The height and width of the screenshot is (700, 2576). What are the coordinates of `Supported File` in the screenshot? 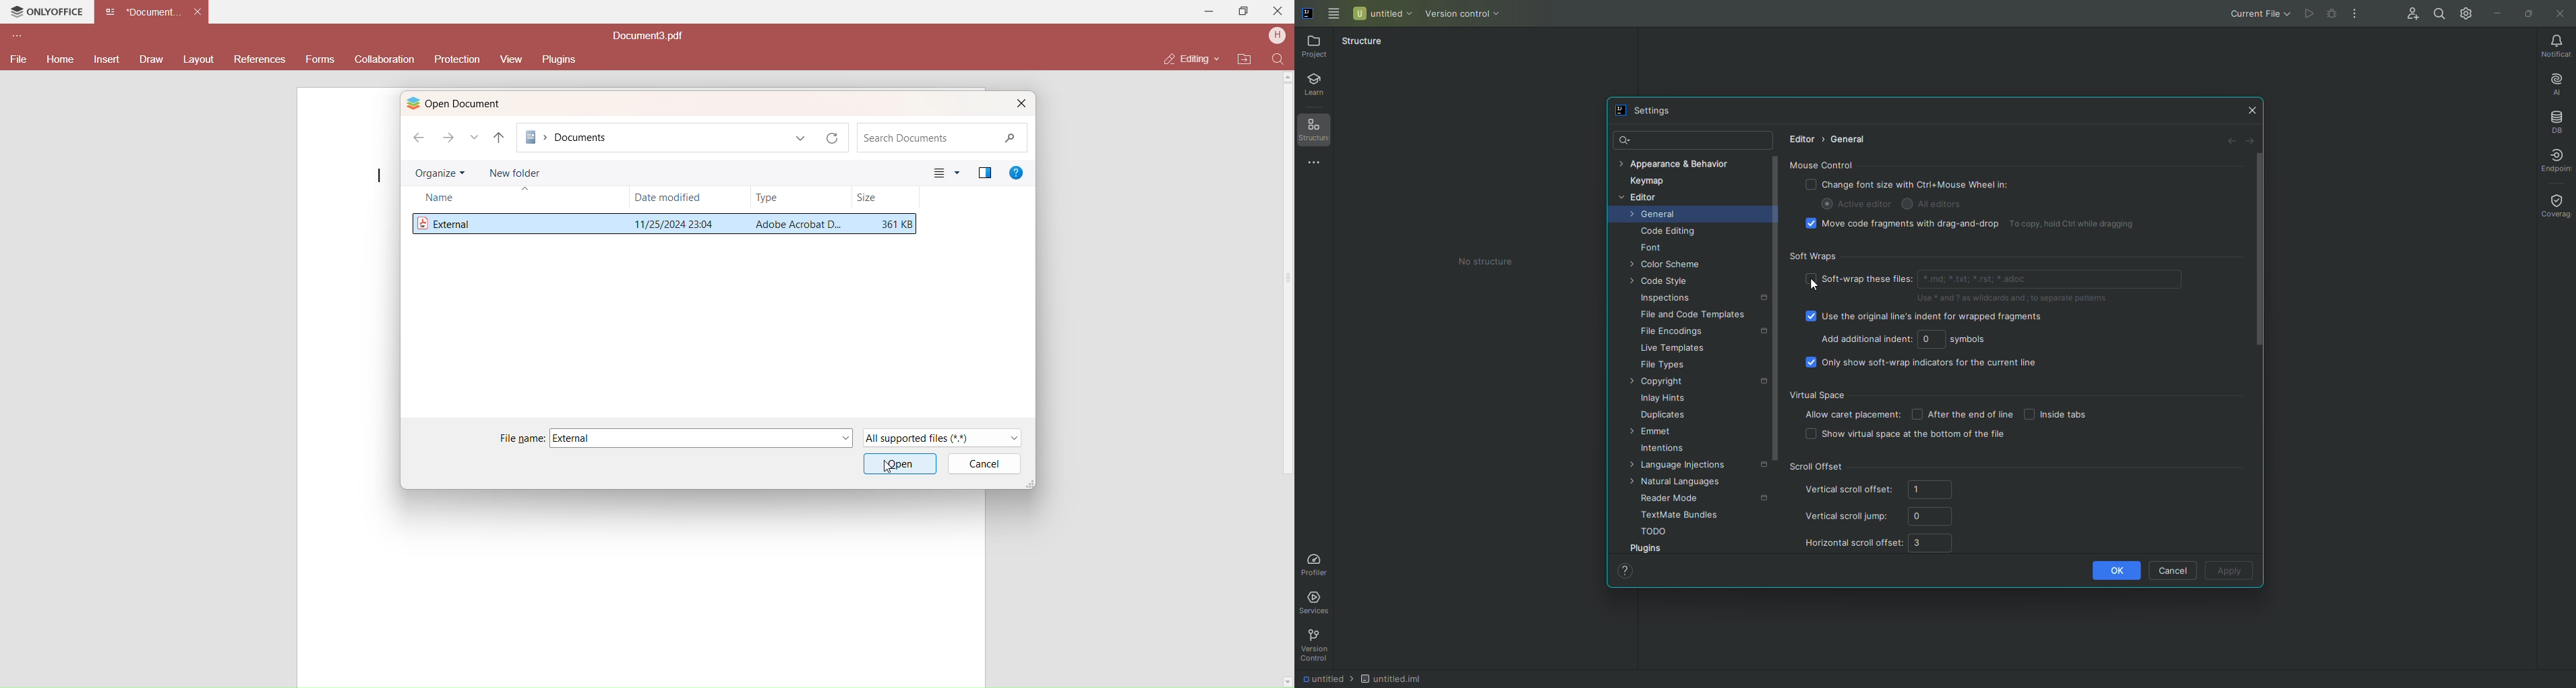 It's located at (946, 437).